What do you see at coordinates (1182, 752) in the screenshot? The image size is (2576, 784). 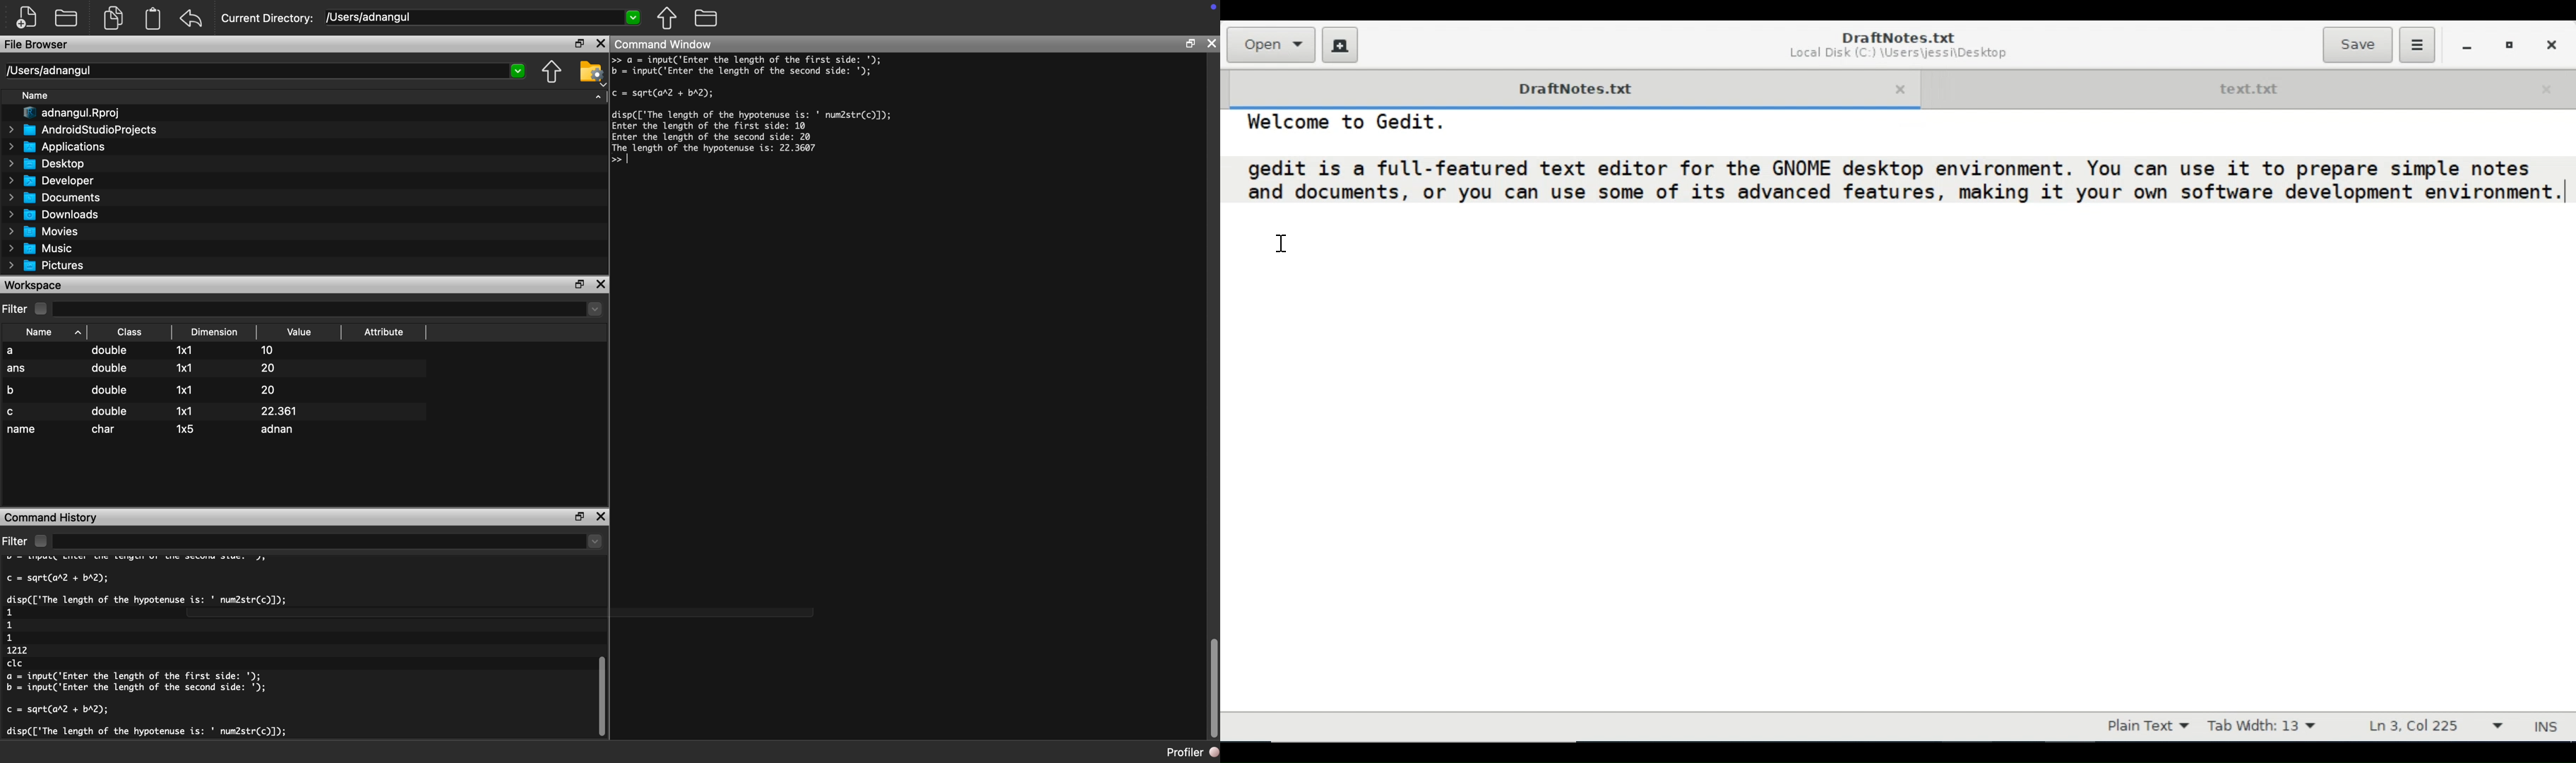 I see `profiler` at bounding box center [1182, 752].